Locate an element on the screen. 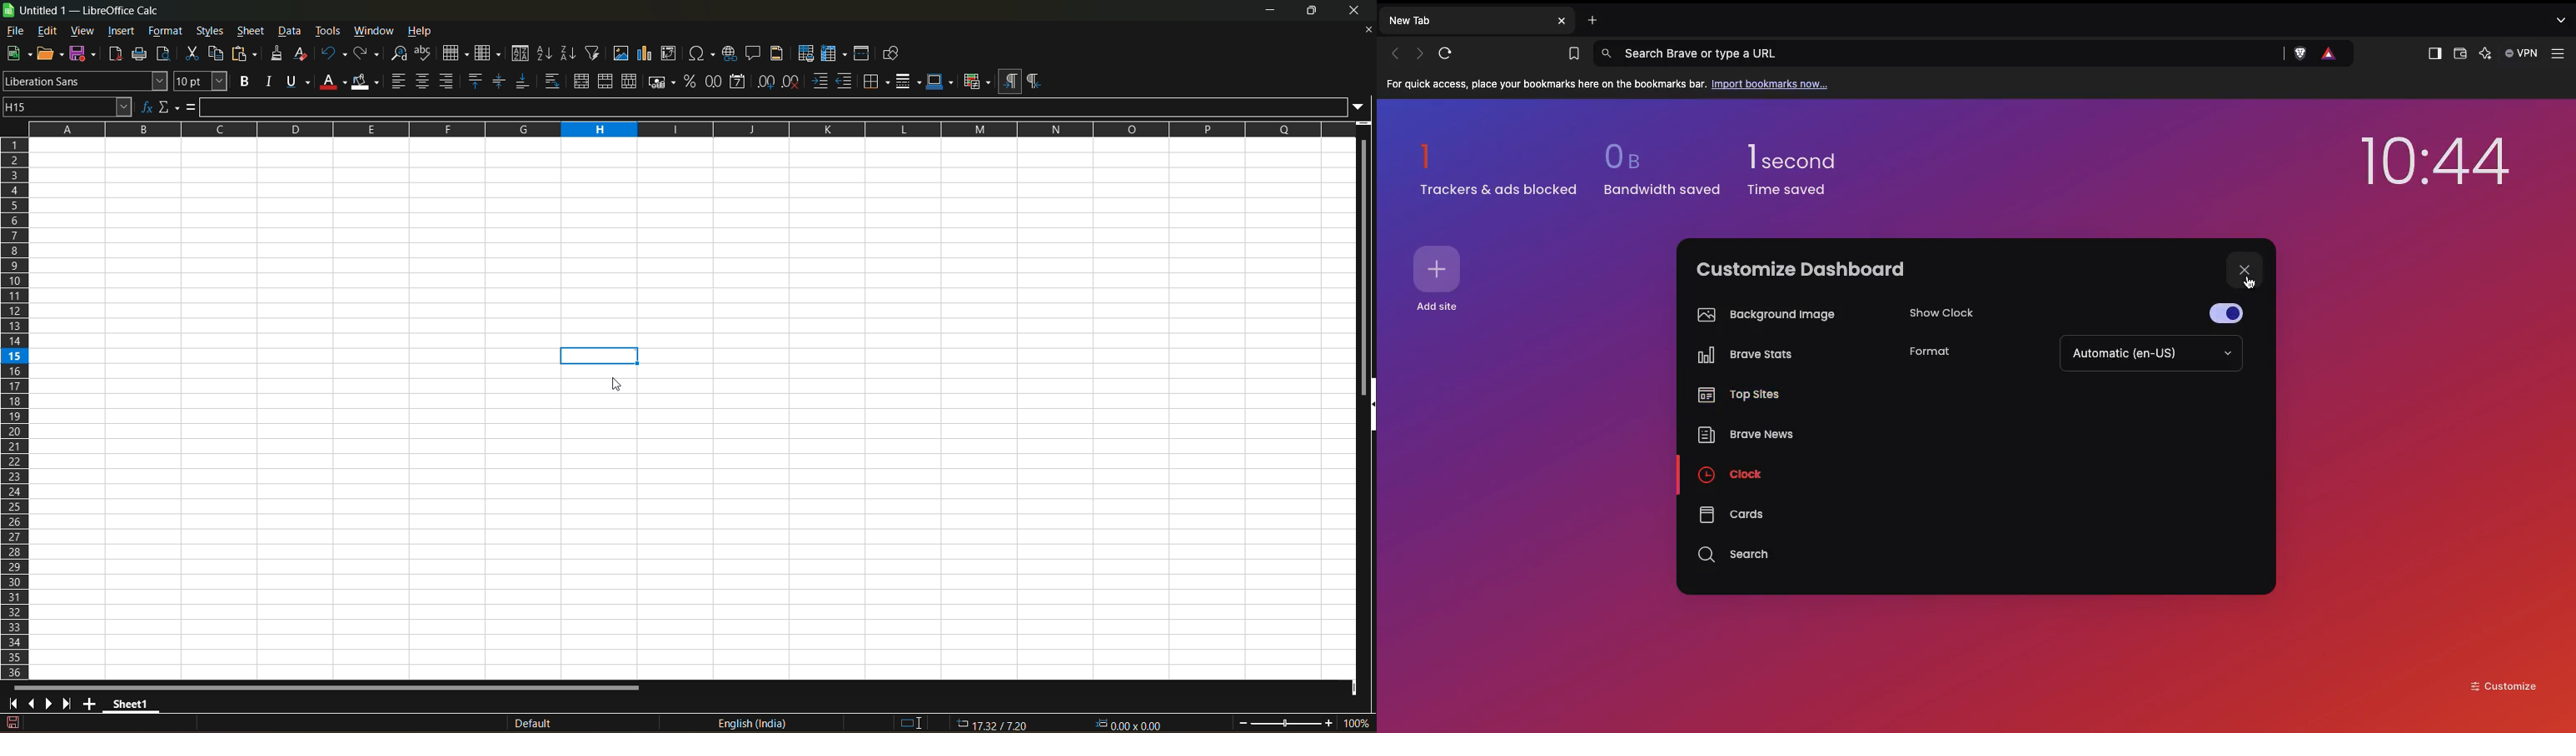  close document is located at coordinates (1368, 30).